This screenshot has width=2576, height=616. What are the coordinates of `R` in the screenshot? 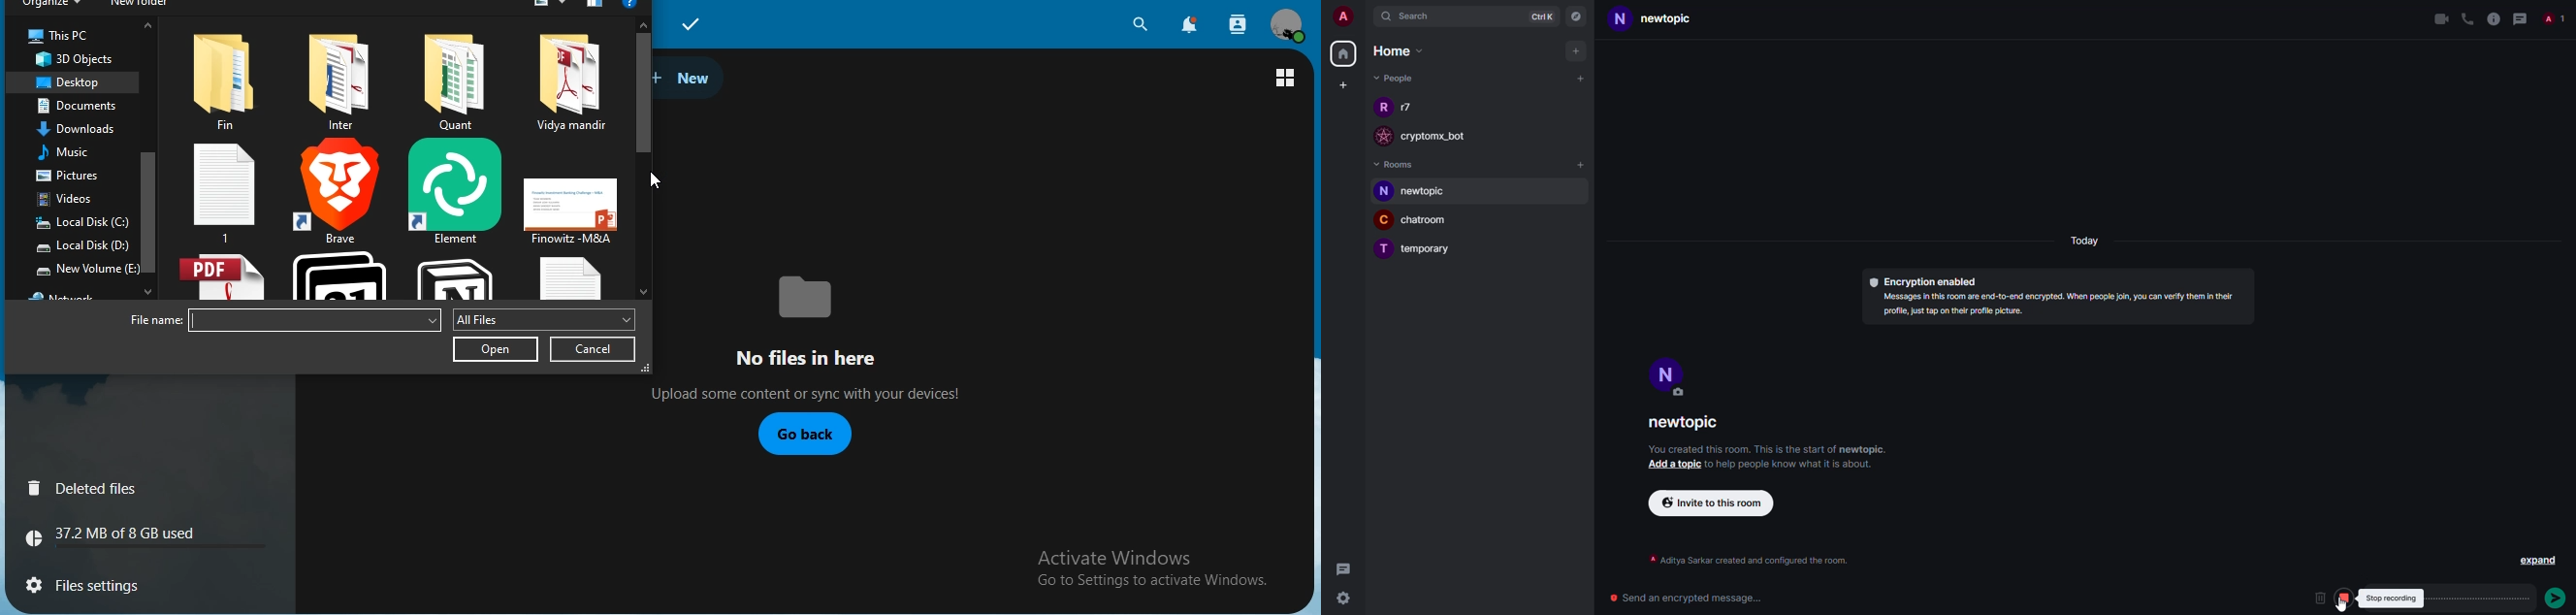 It's located at (1380, 108).